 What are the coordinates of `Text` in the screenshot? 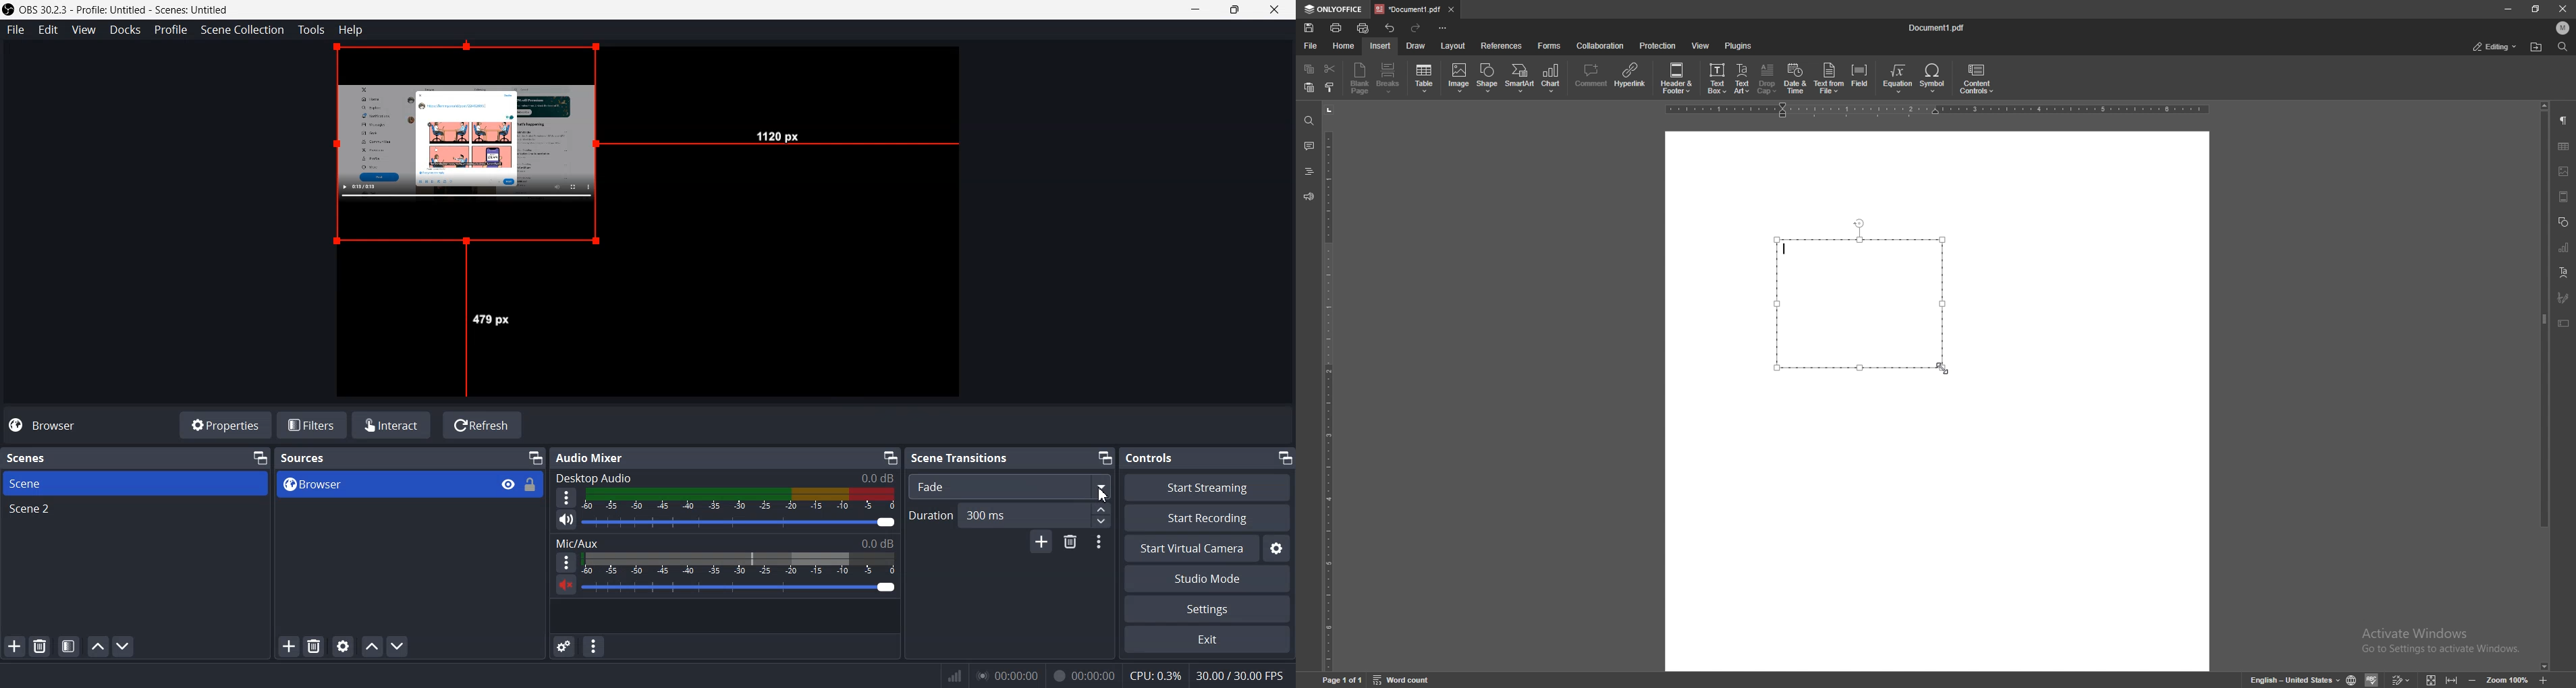 It's located at (597, 458).